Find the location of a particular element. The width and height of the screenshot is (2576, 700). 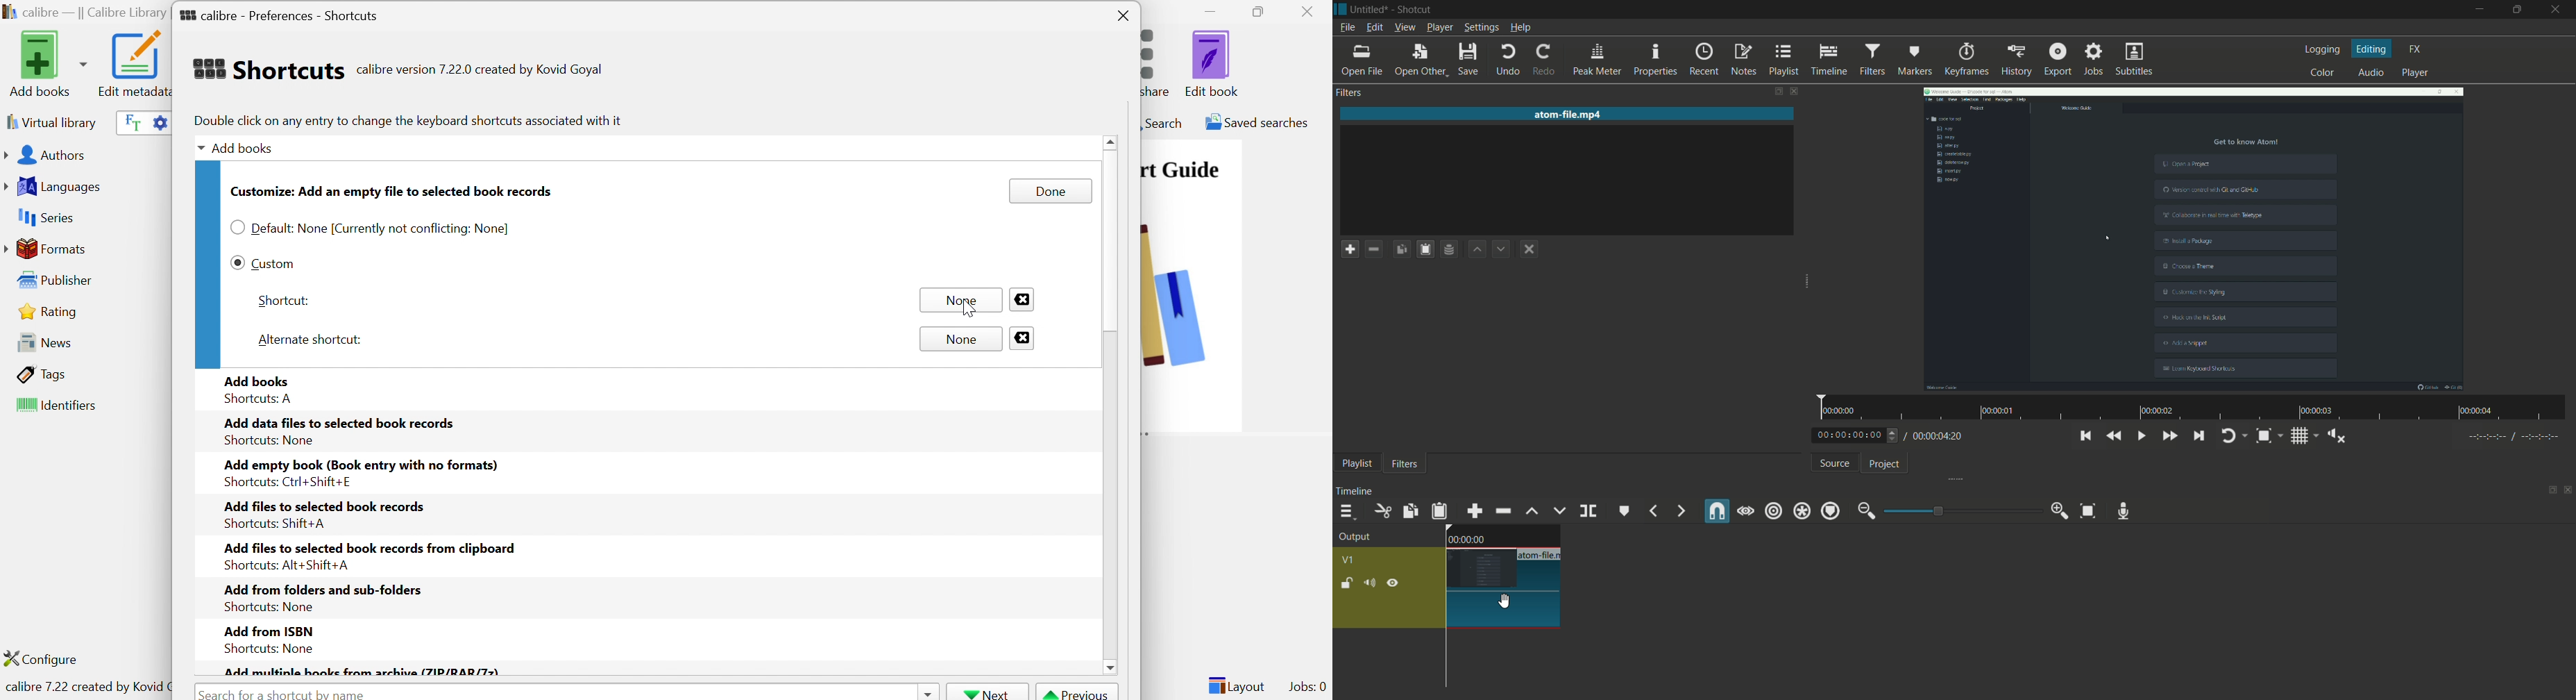

Default: None [Currently not conflicting: None] is located at coordinates (382, 229).